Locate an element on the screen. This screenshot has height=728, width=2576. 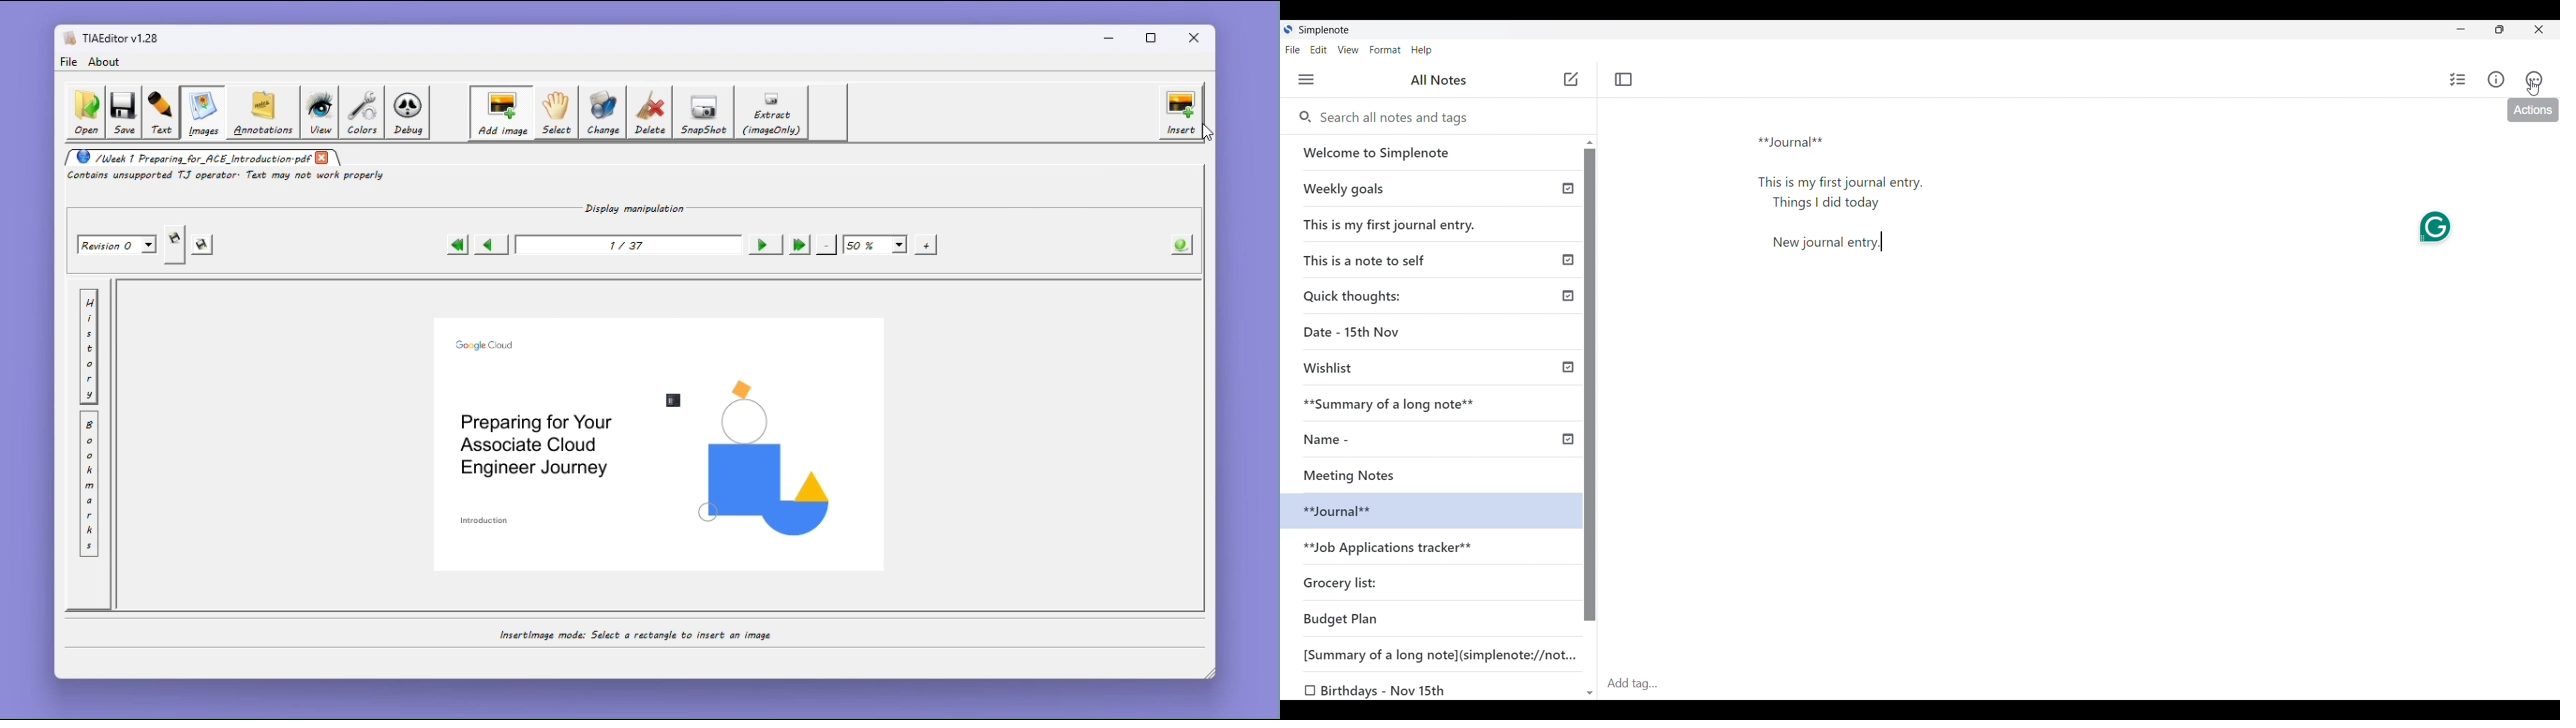
Grammarly extension is located at coordinates (2435, 227).